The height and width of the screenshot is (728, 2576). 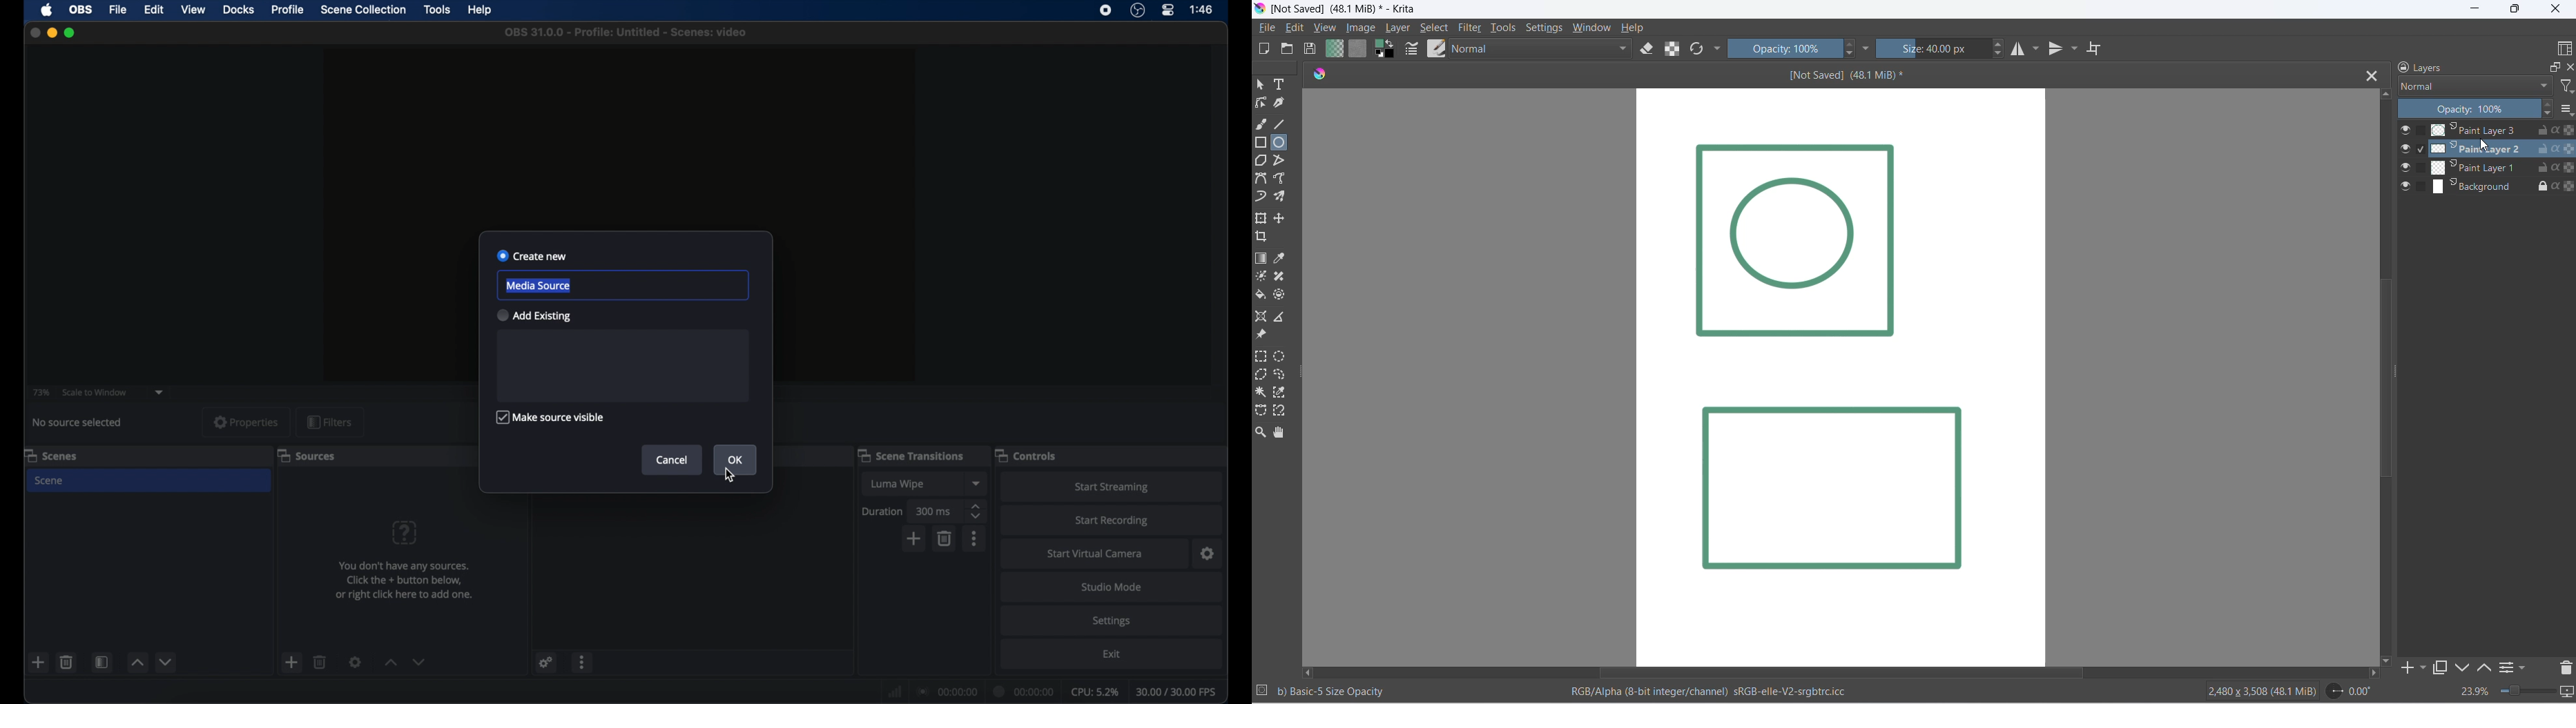 I want to click on visibilty, so click(x=2405, y=167).